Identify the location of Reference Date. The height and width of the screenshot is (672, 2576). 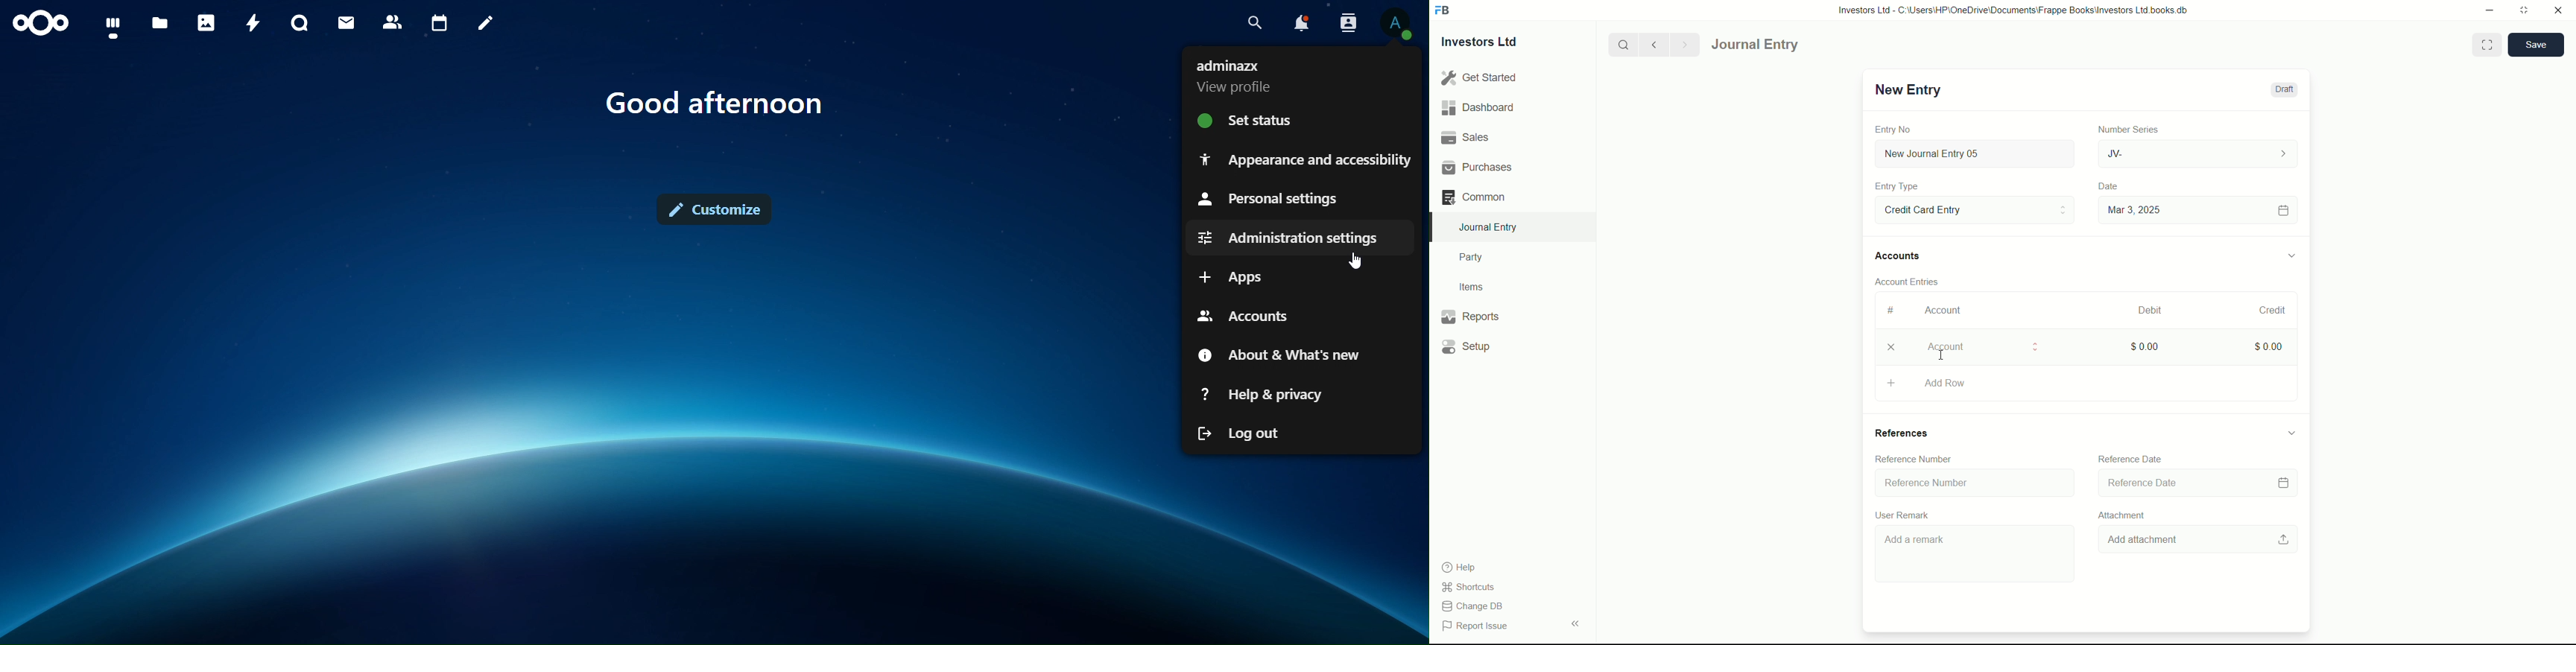
(2196, 482).